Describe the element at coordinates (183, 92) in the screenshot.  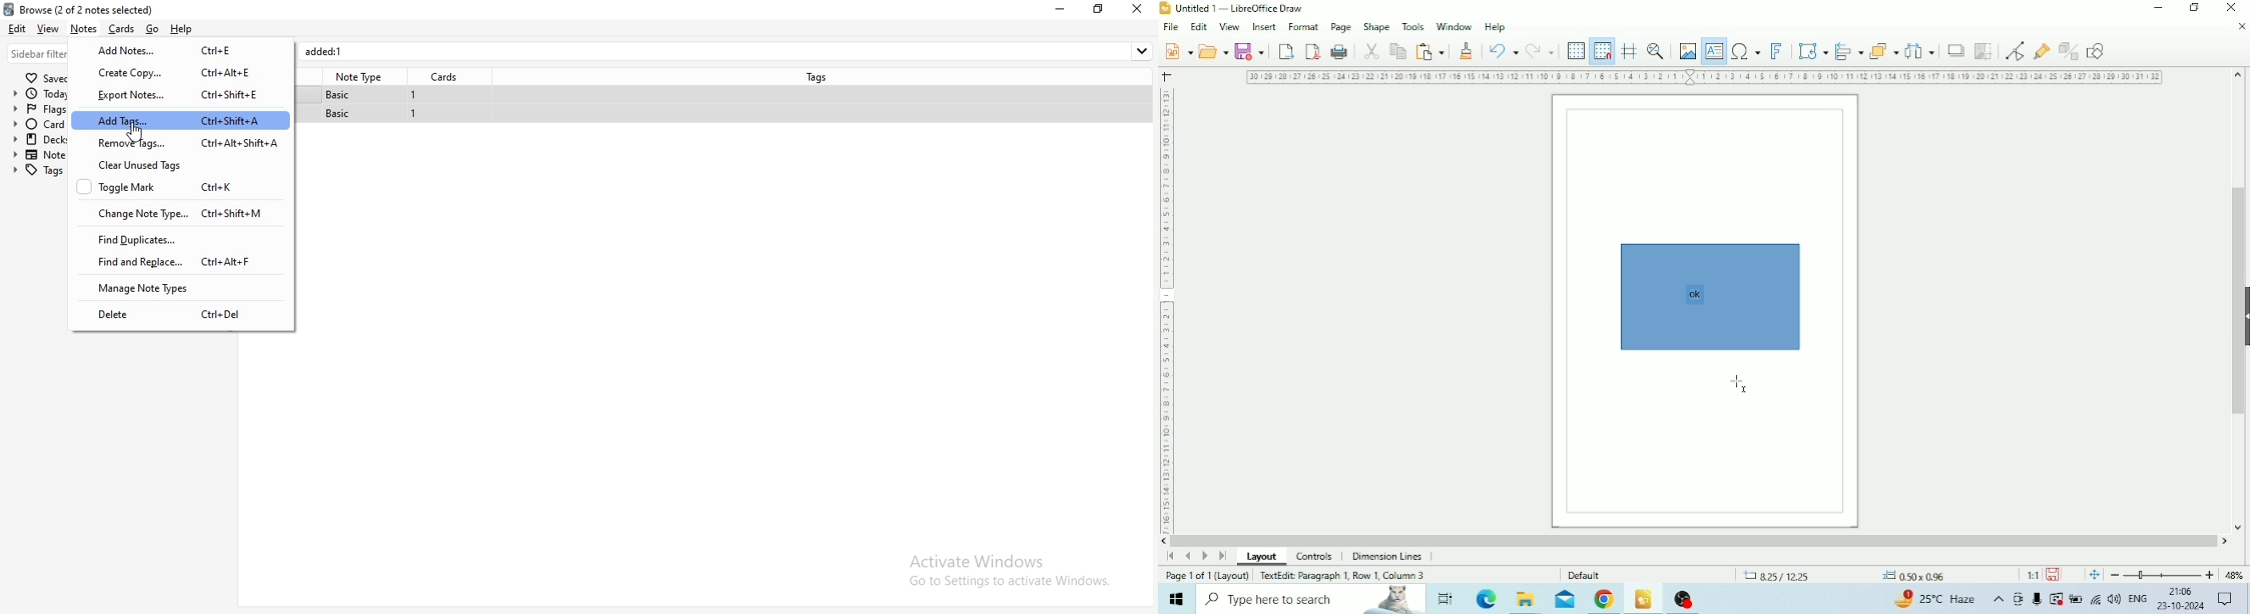
I see `export notes` at that location.